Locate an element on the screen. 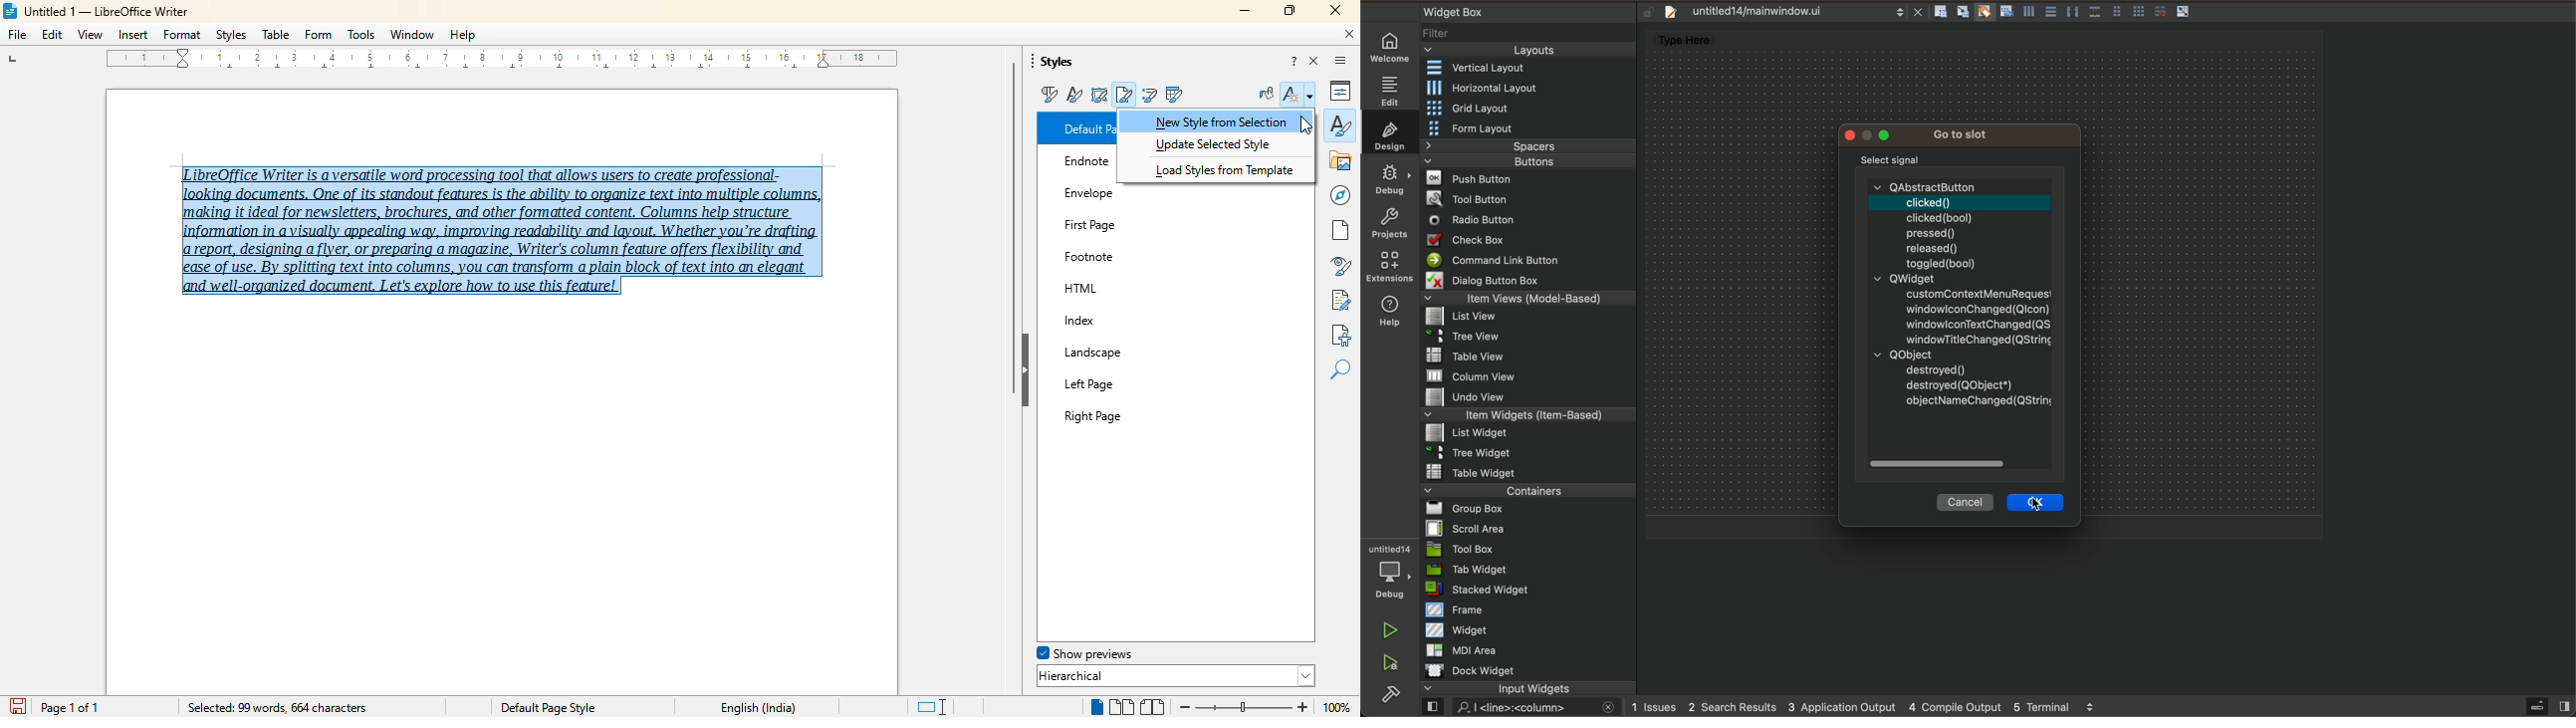 This screenshot has width=2576, height=728.  Landscape is located at coordinates (1114, 352).